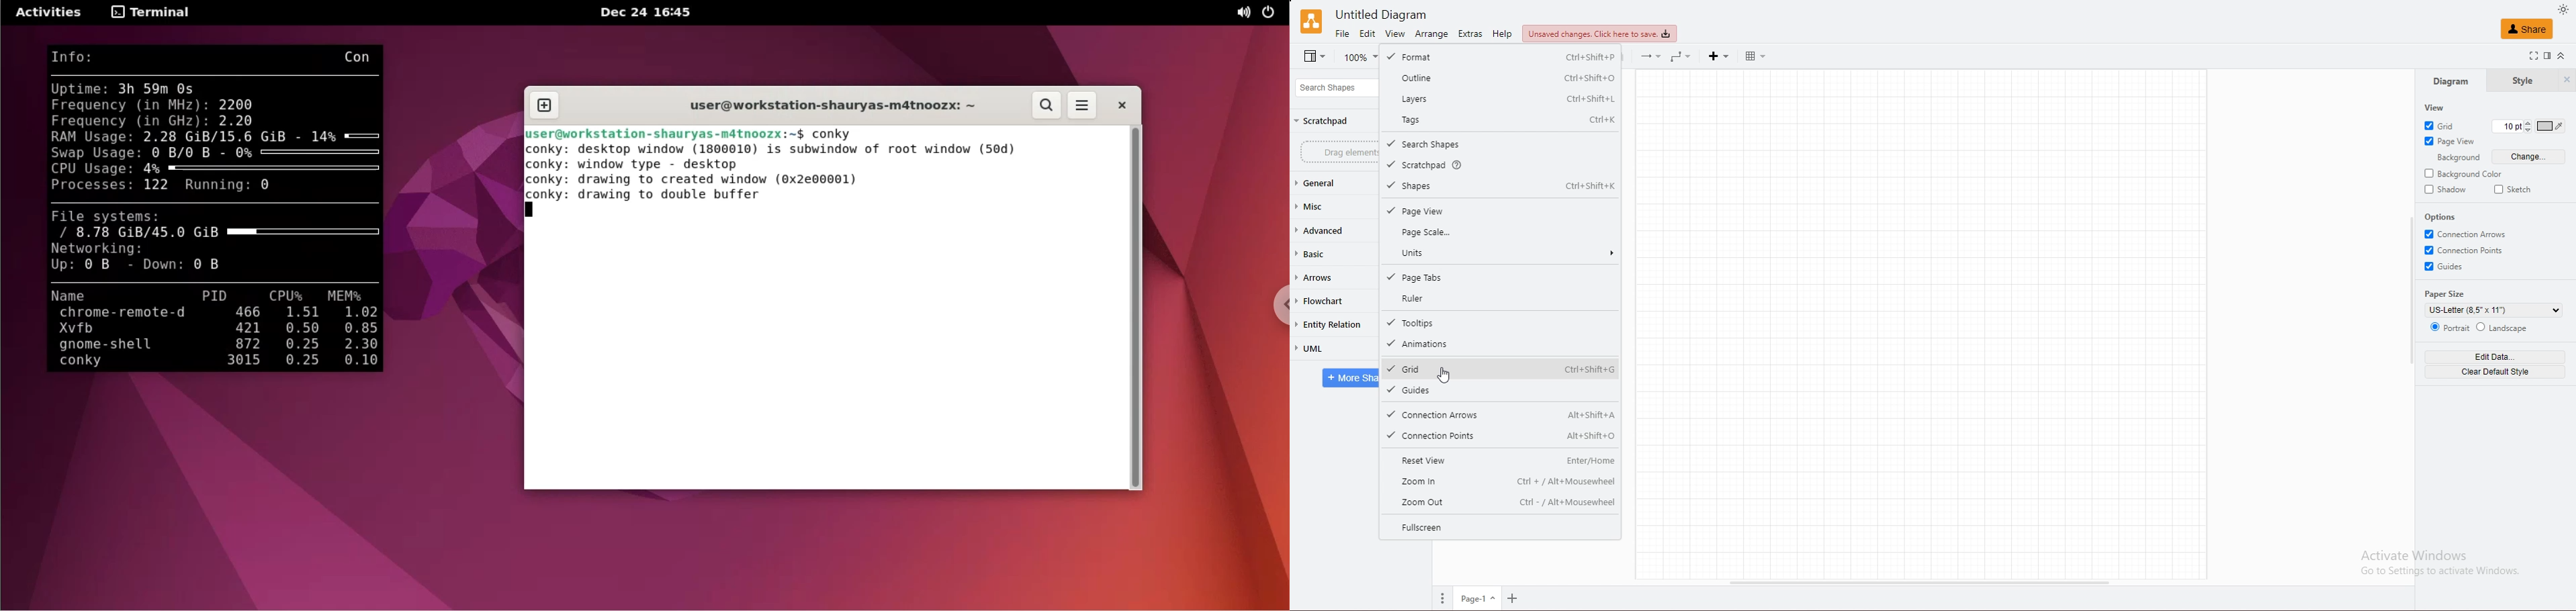 The height and width of the screenshot is (616, 2576). What do you see at coordinates (1515, 598) in the screenshot?
I see `zoom` at bounding box center [1515, 598].